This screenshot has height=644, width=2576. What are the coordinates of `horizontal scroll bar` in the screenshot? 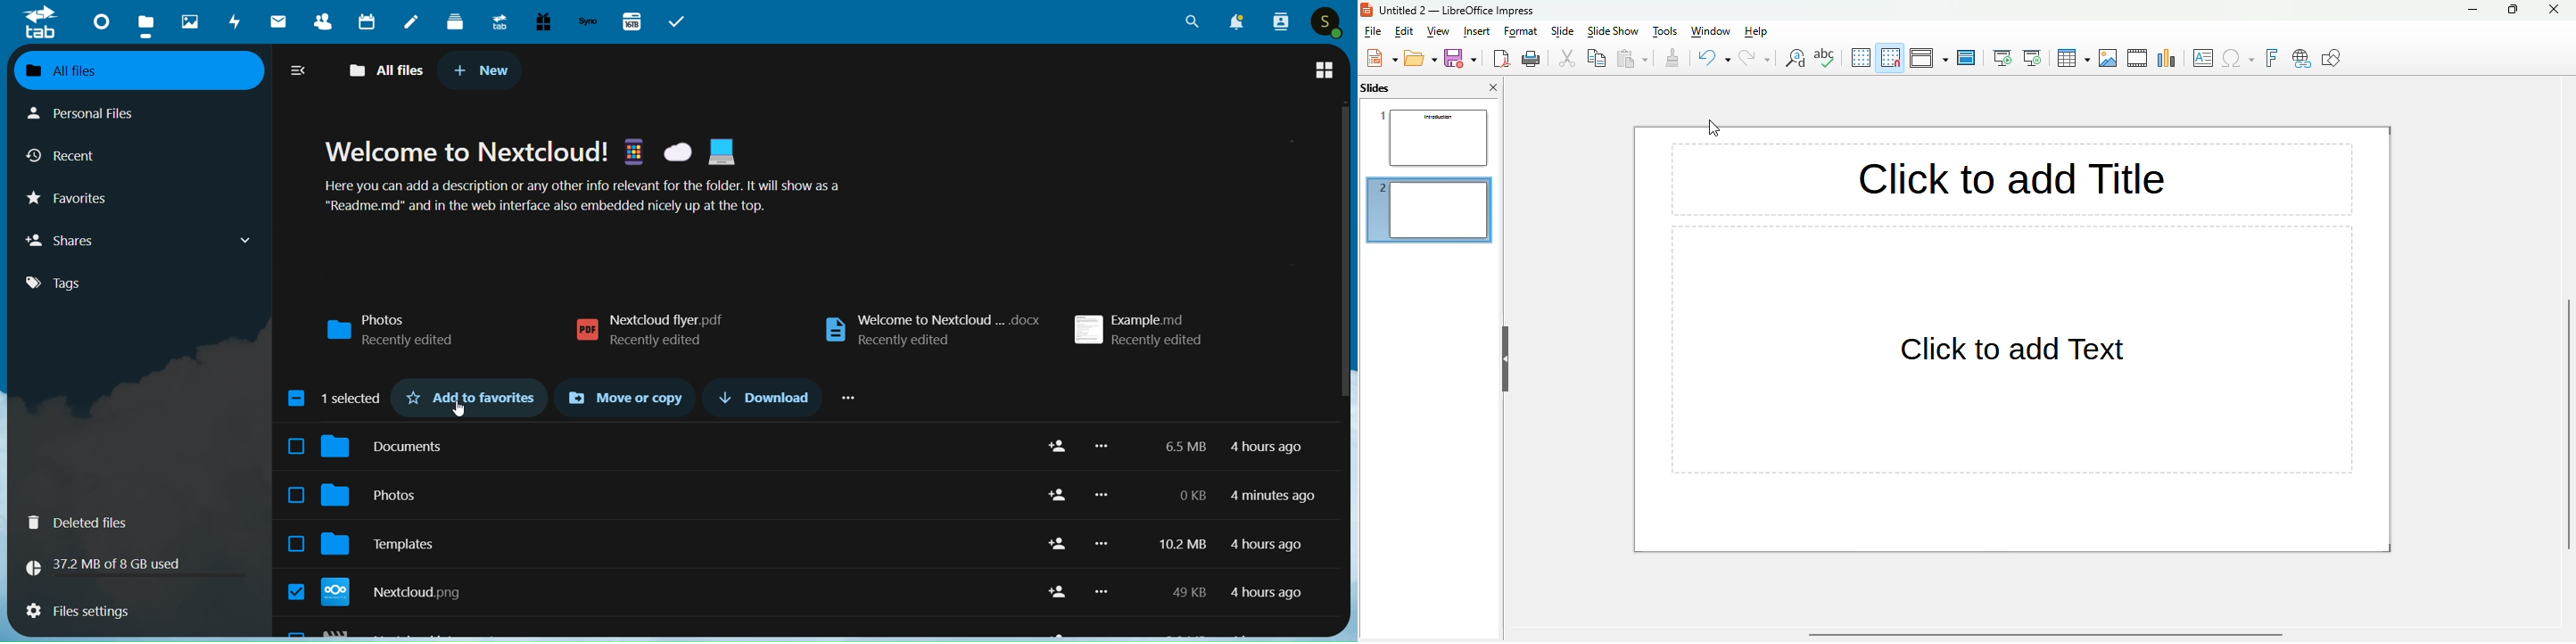 It's located at (2045, 635).